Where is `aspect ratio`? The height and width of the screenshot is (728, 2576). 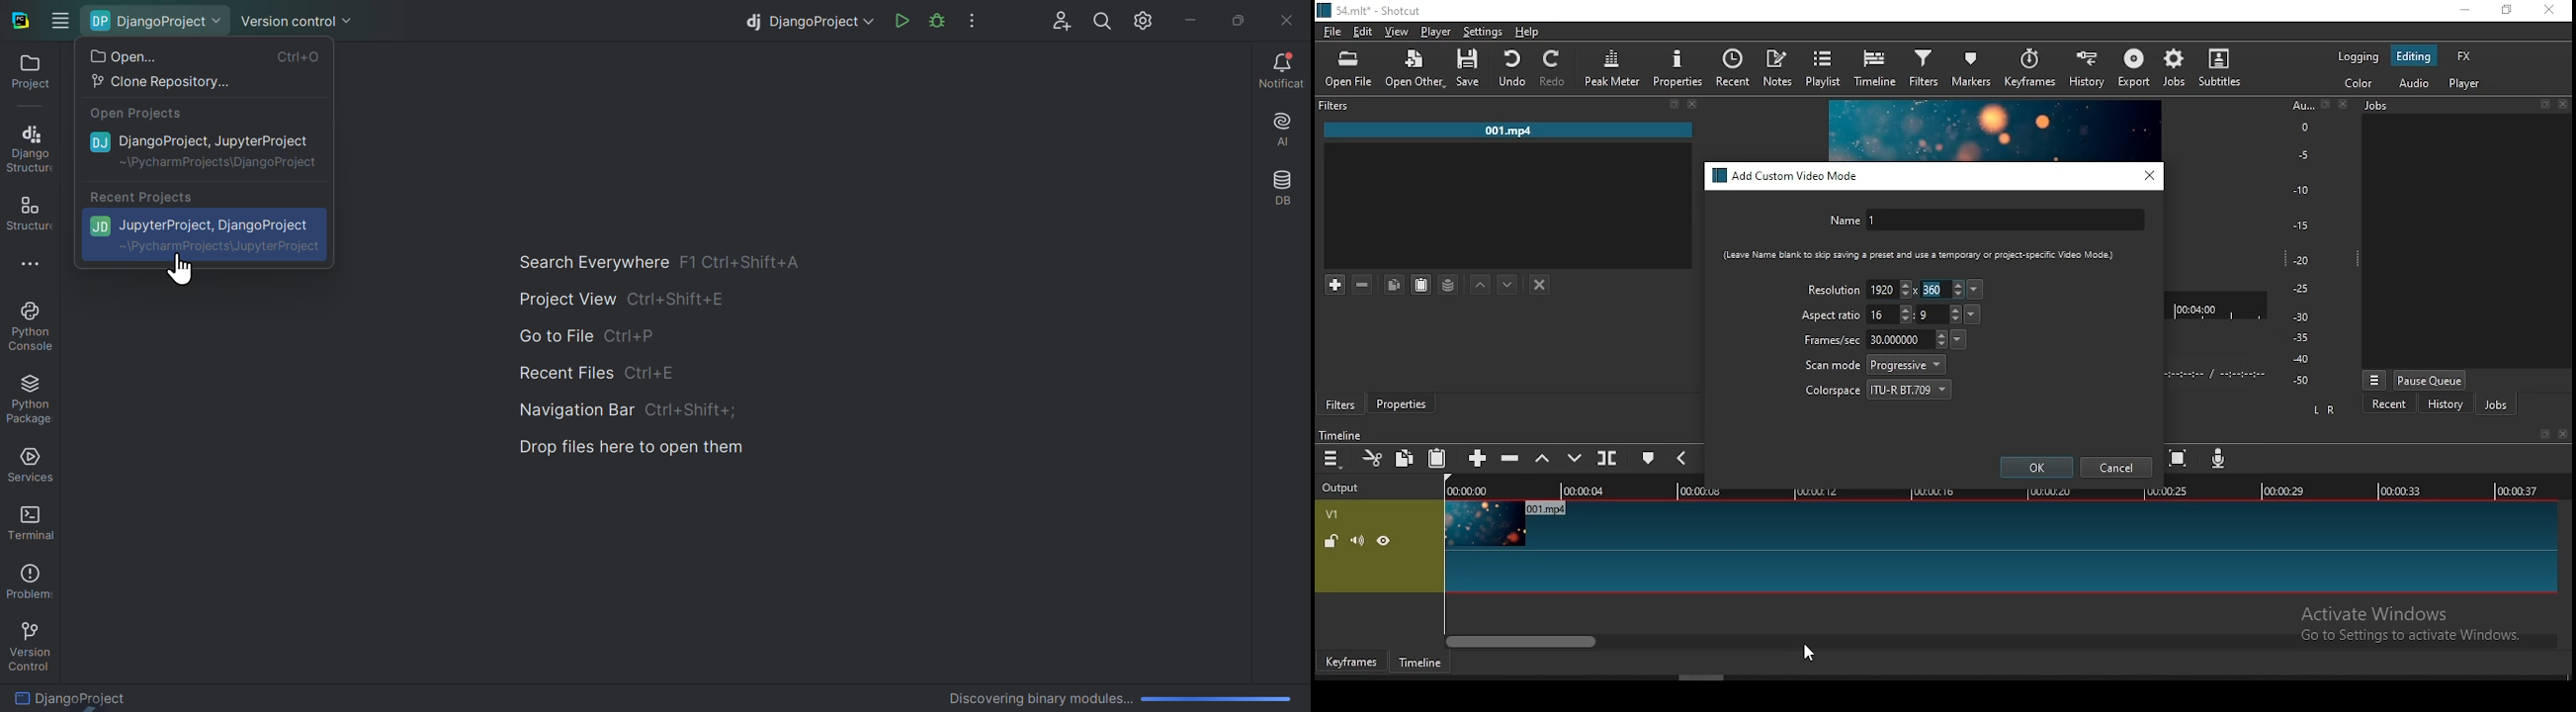
aspect ratio is located at coordinates (1832, 315).